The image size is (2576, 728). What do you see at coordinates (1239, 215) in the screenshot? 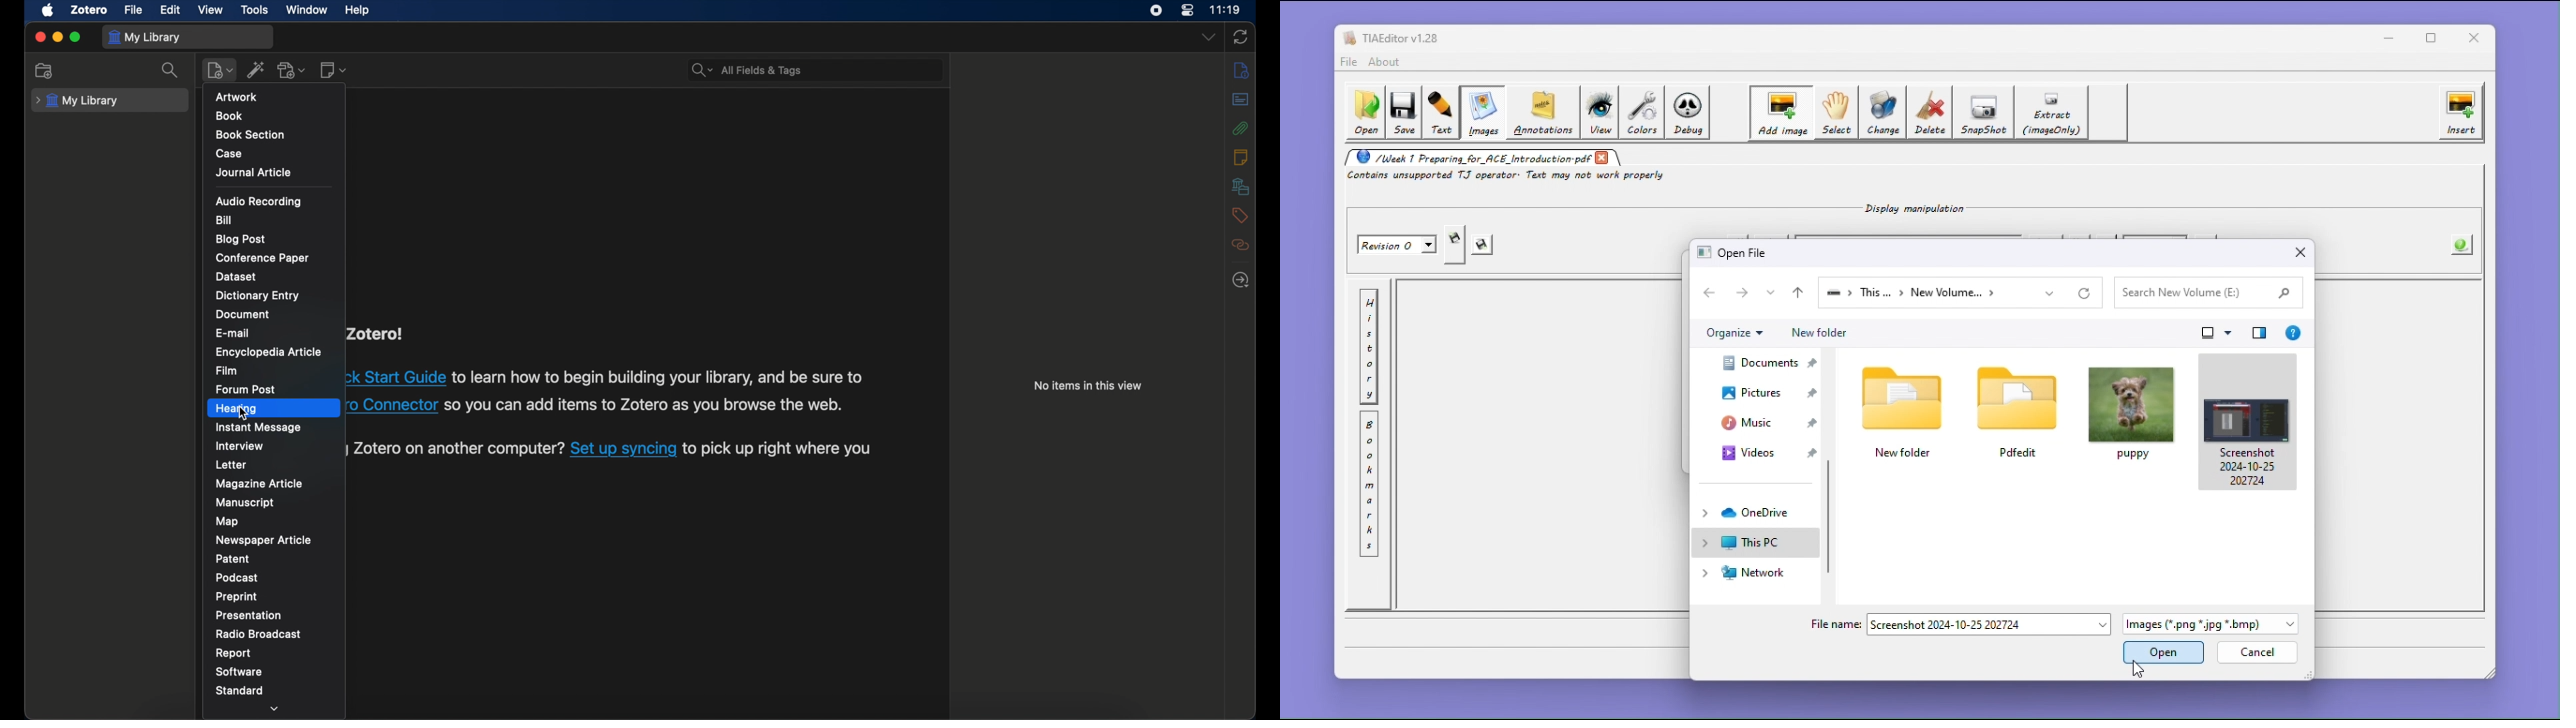
I see `tags` at bounding box center [1239, 215].